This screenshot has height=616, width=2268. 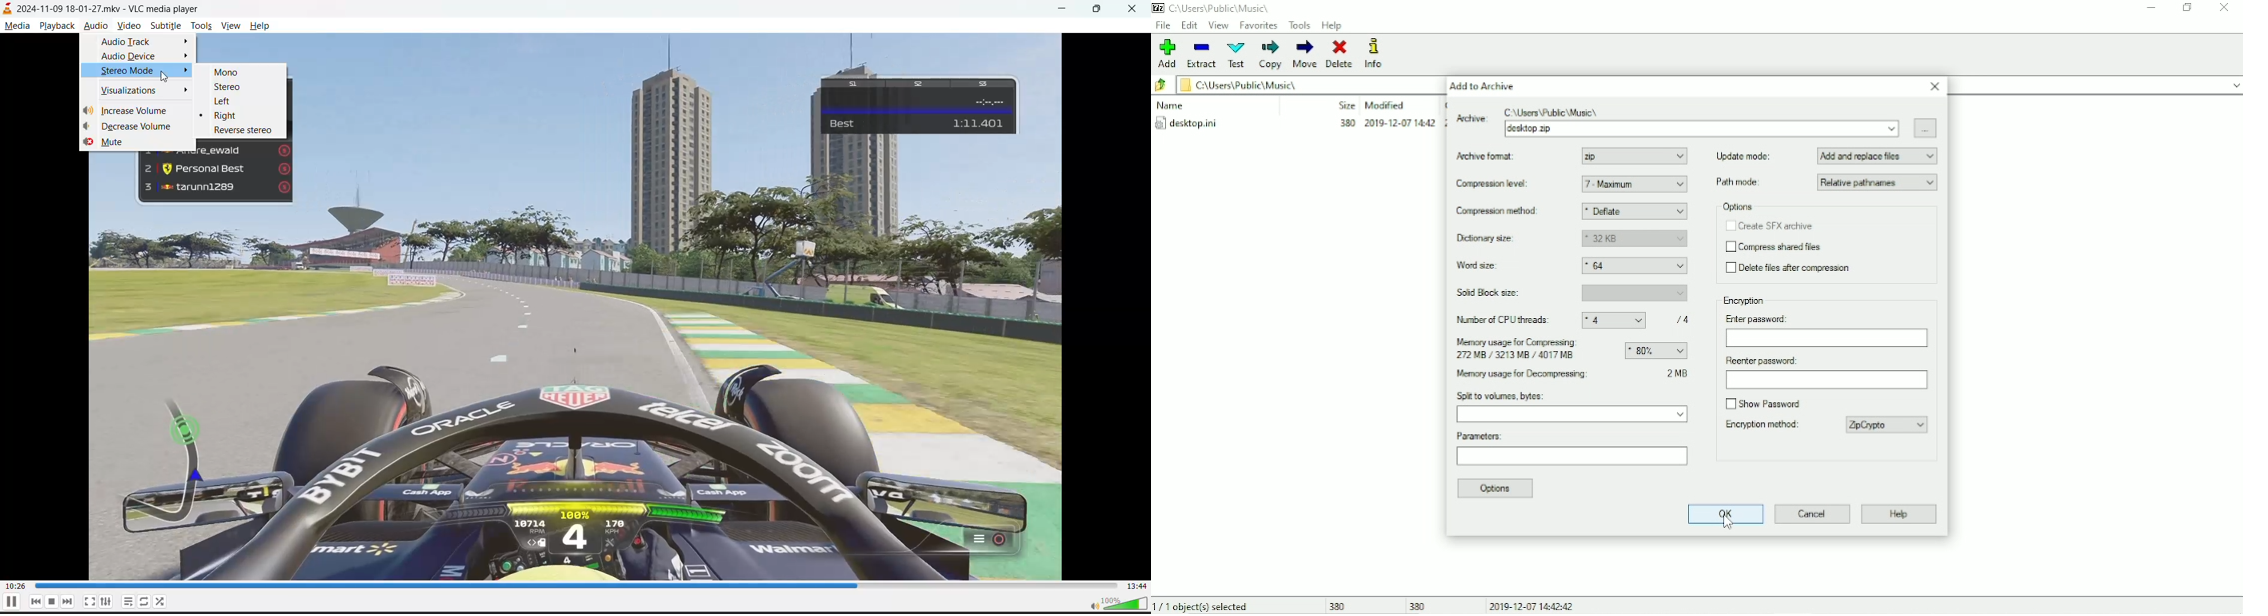 I want to click on next, so click(x=67, y=602).